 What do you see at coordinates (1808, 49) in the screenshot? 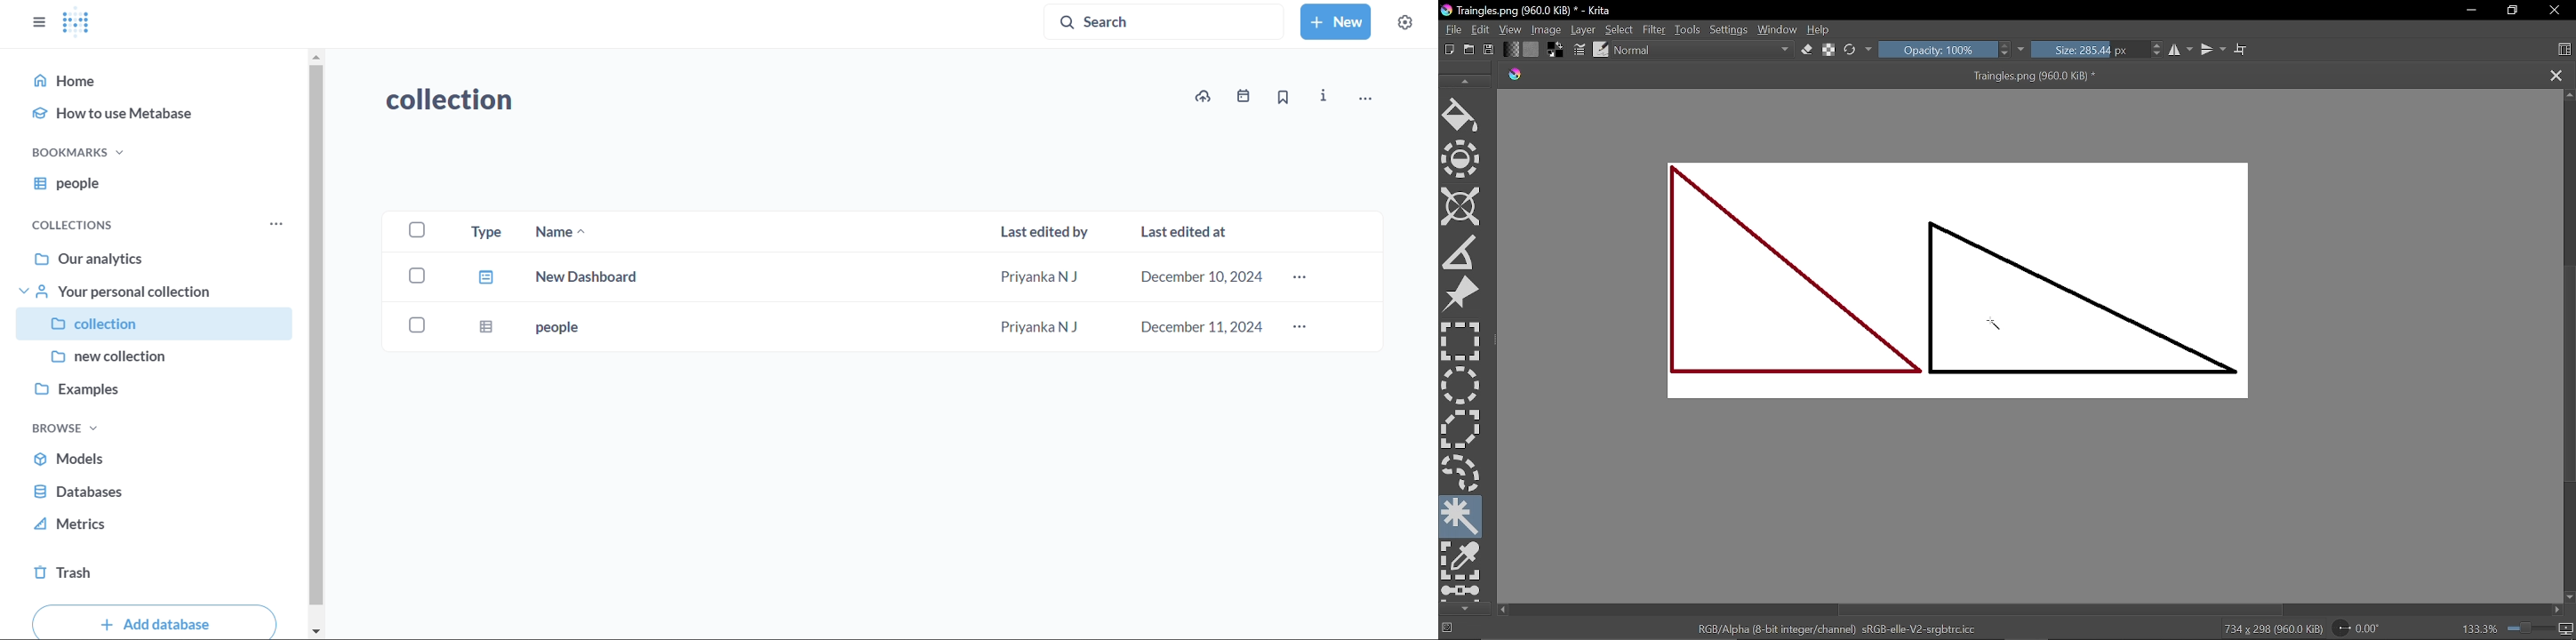
I see `Eraser tool` at bounding box center [1808, 49].